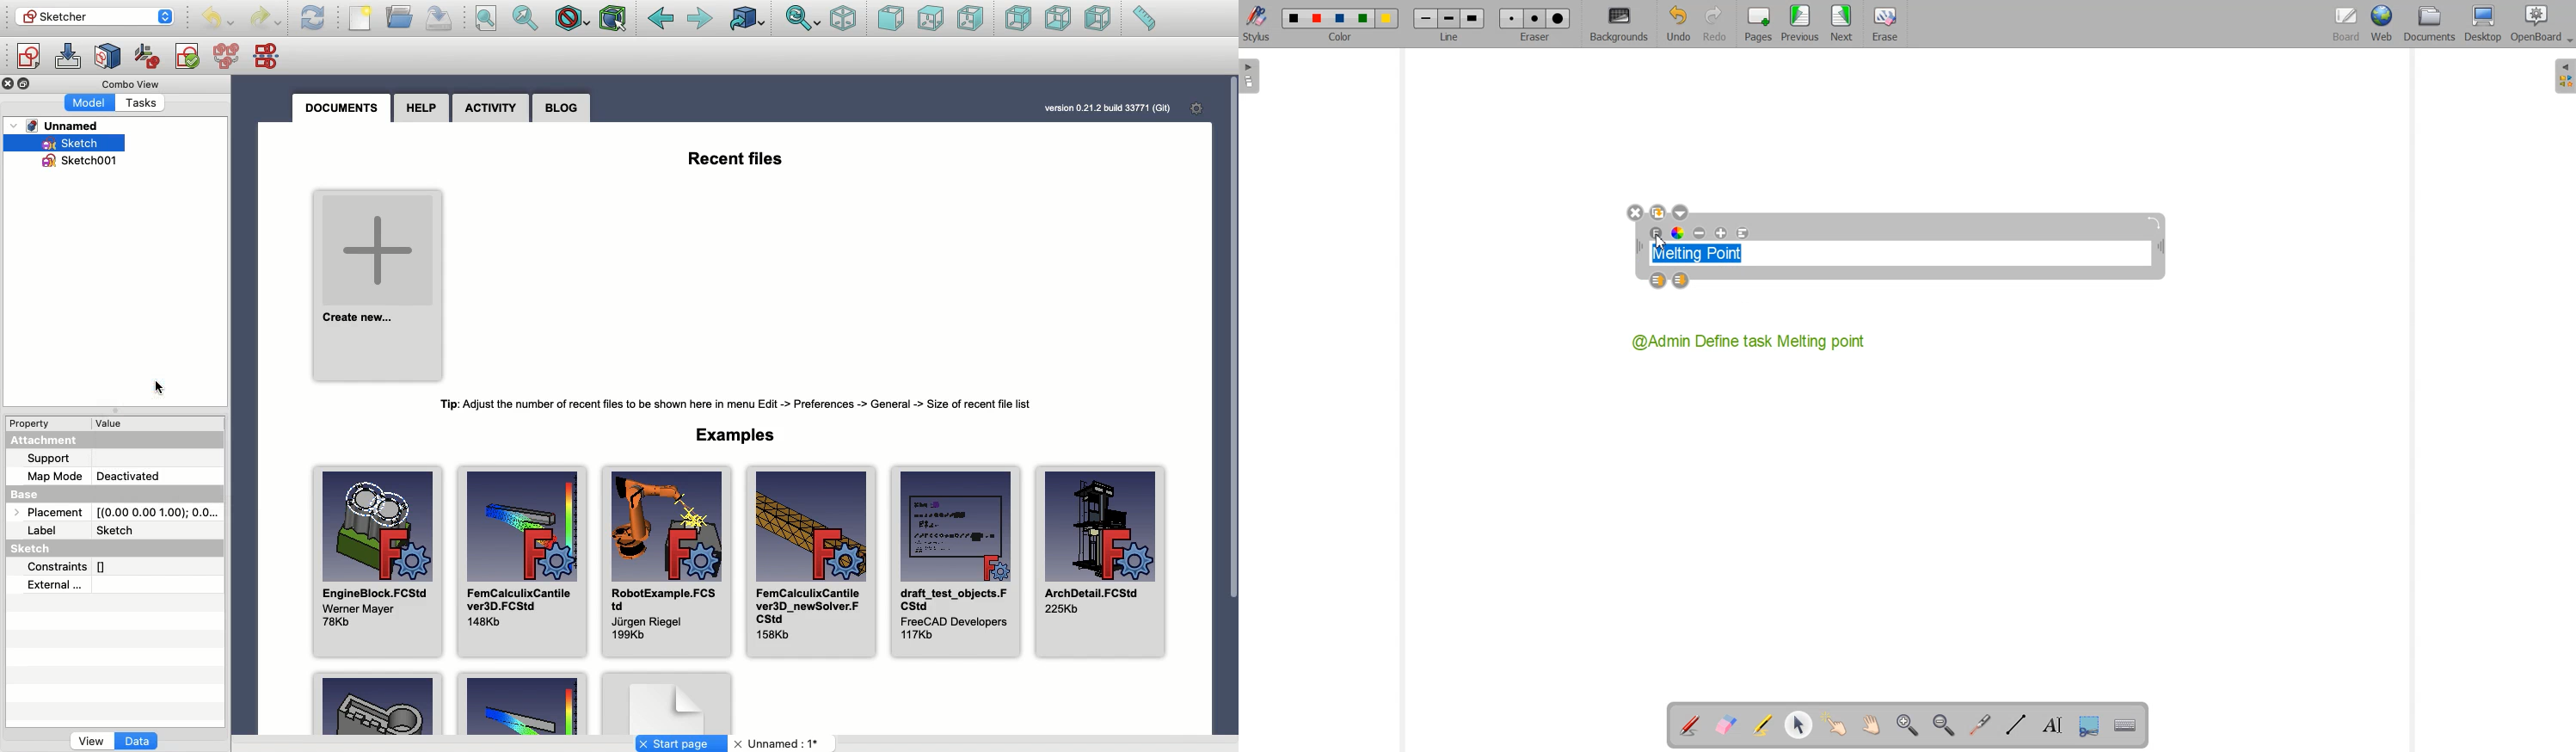 The height and width of the screenshot is (756, 2576). I want to click on Display virtual Keyboard, so click(2123, 723).